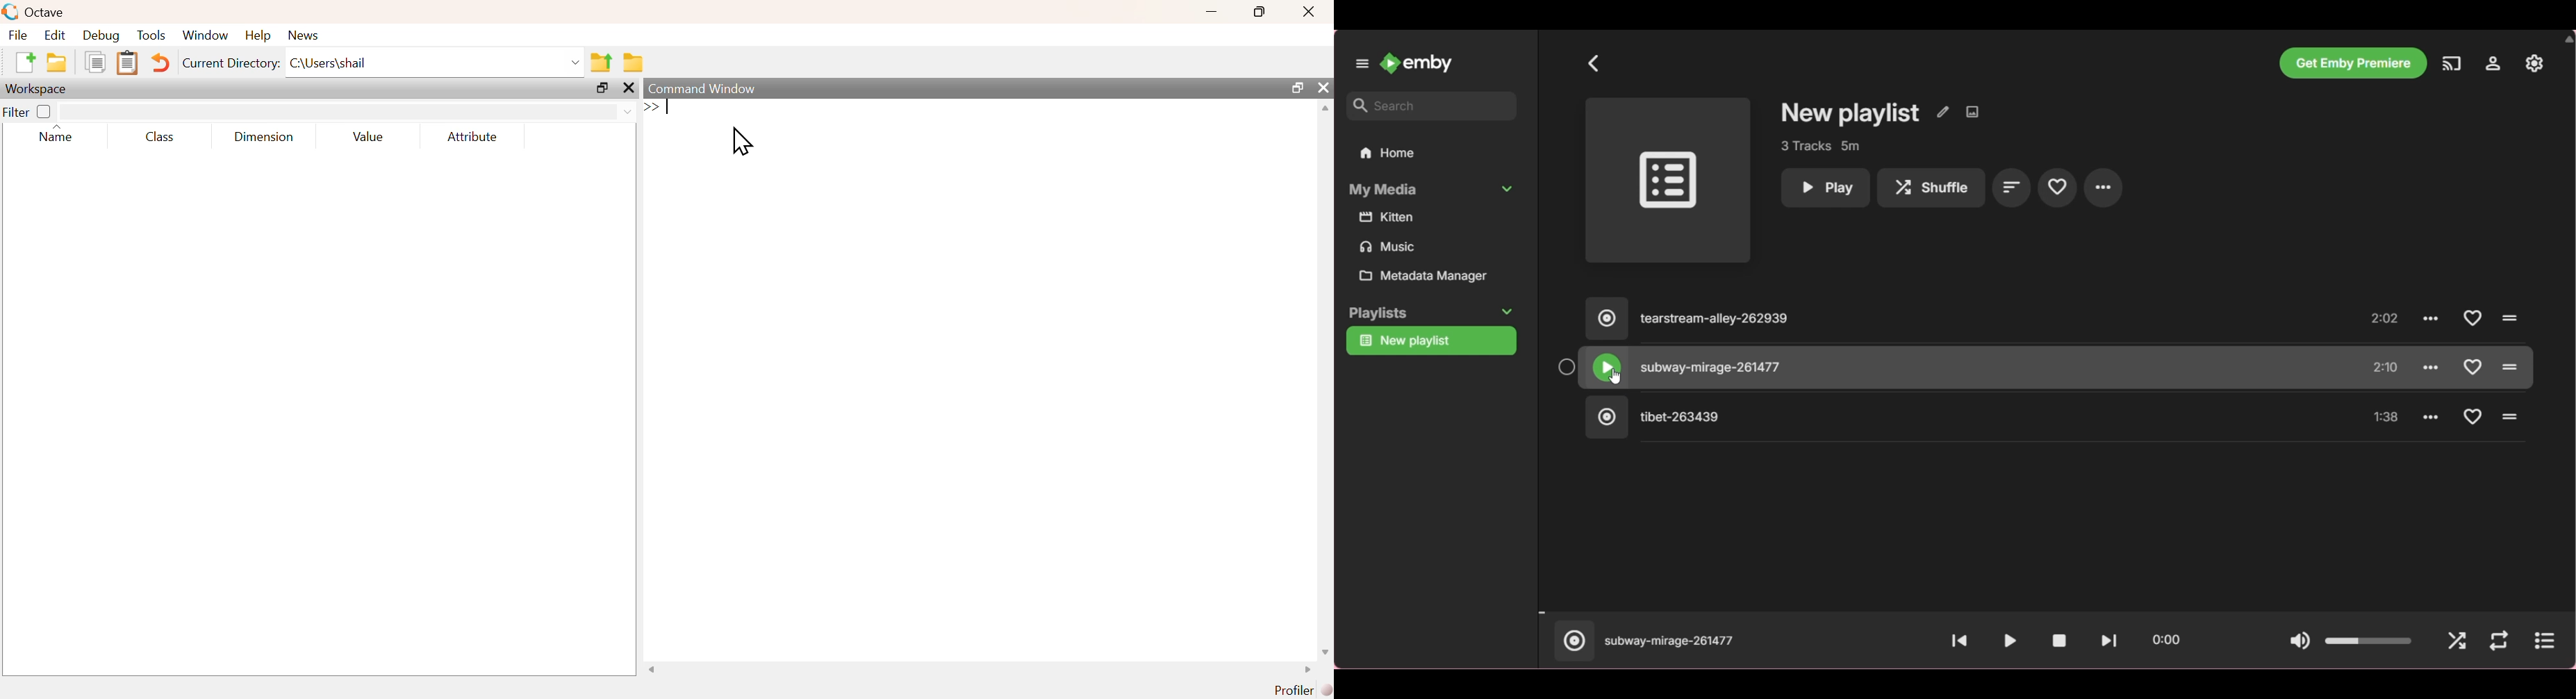 This screenshot has width=2576, height=700. What do you see at coordinates (60, 62) in the screenshot?
I see `open an existing file in directory` at bounding box center [60, 62].